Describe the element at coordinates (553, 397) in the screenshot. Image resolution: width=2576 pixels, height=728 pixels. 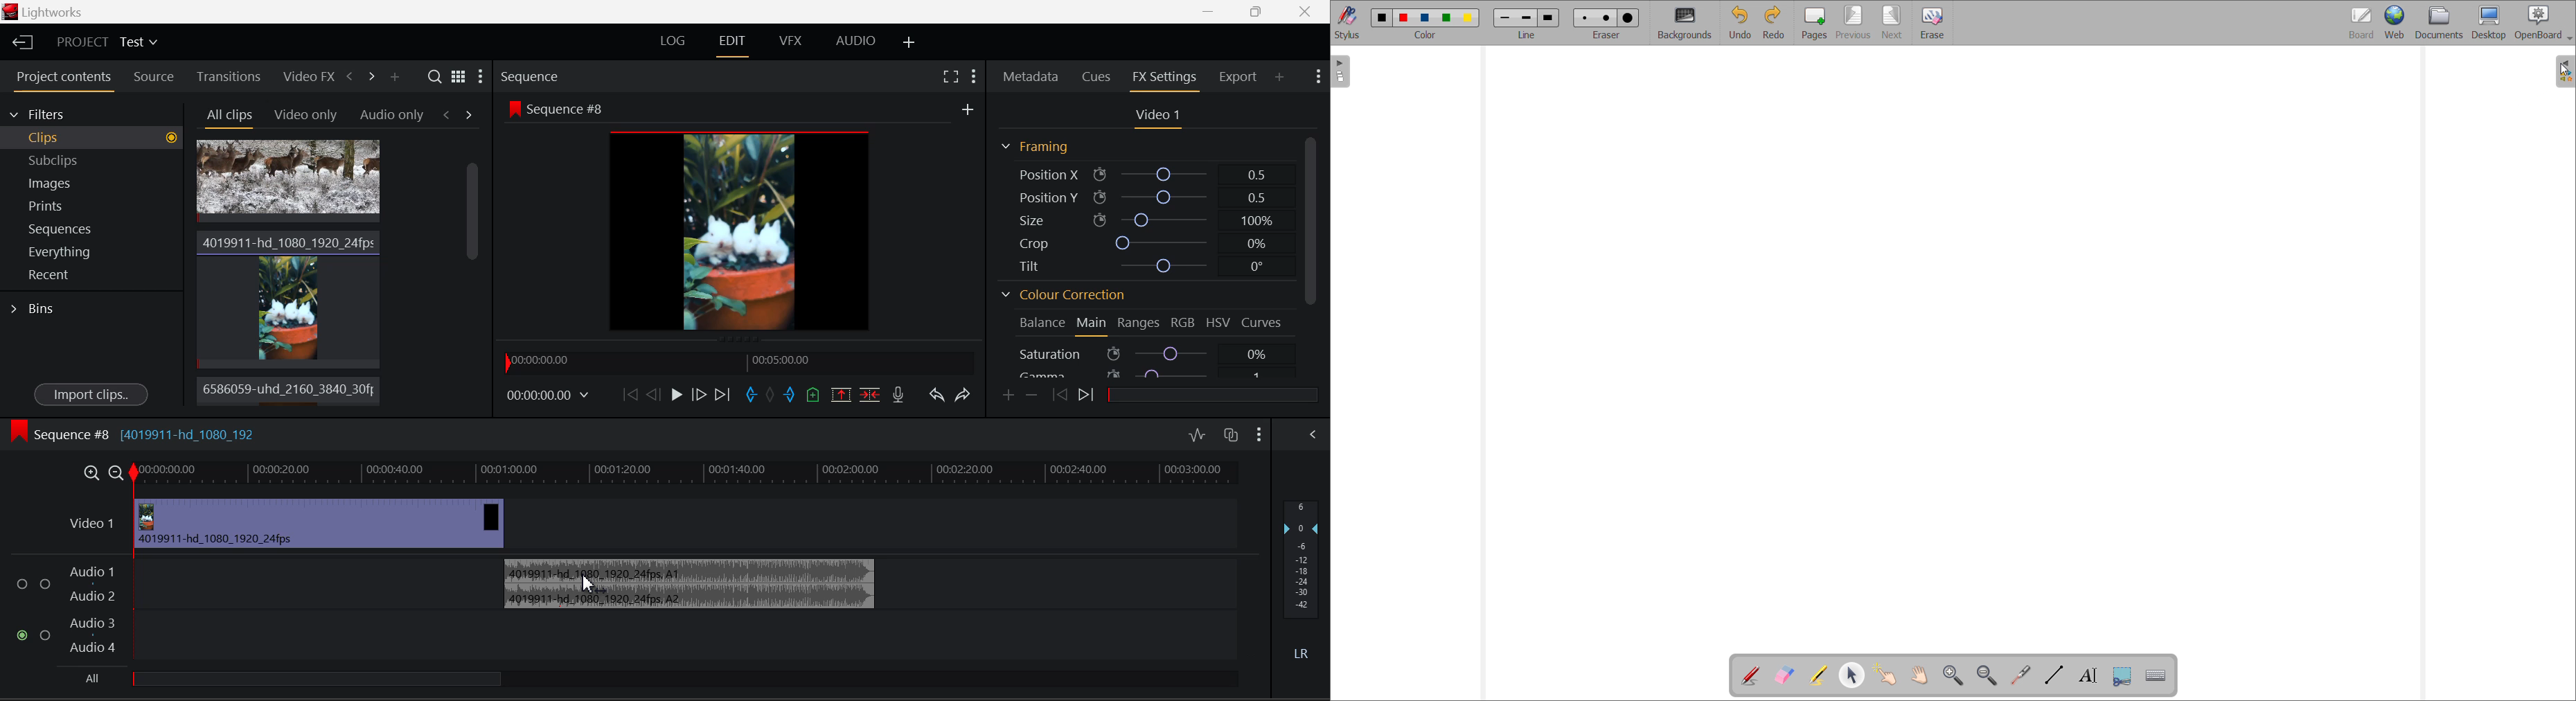
I see `Frame Time` at that location.